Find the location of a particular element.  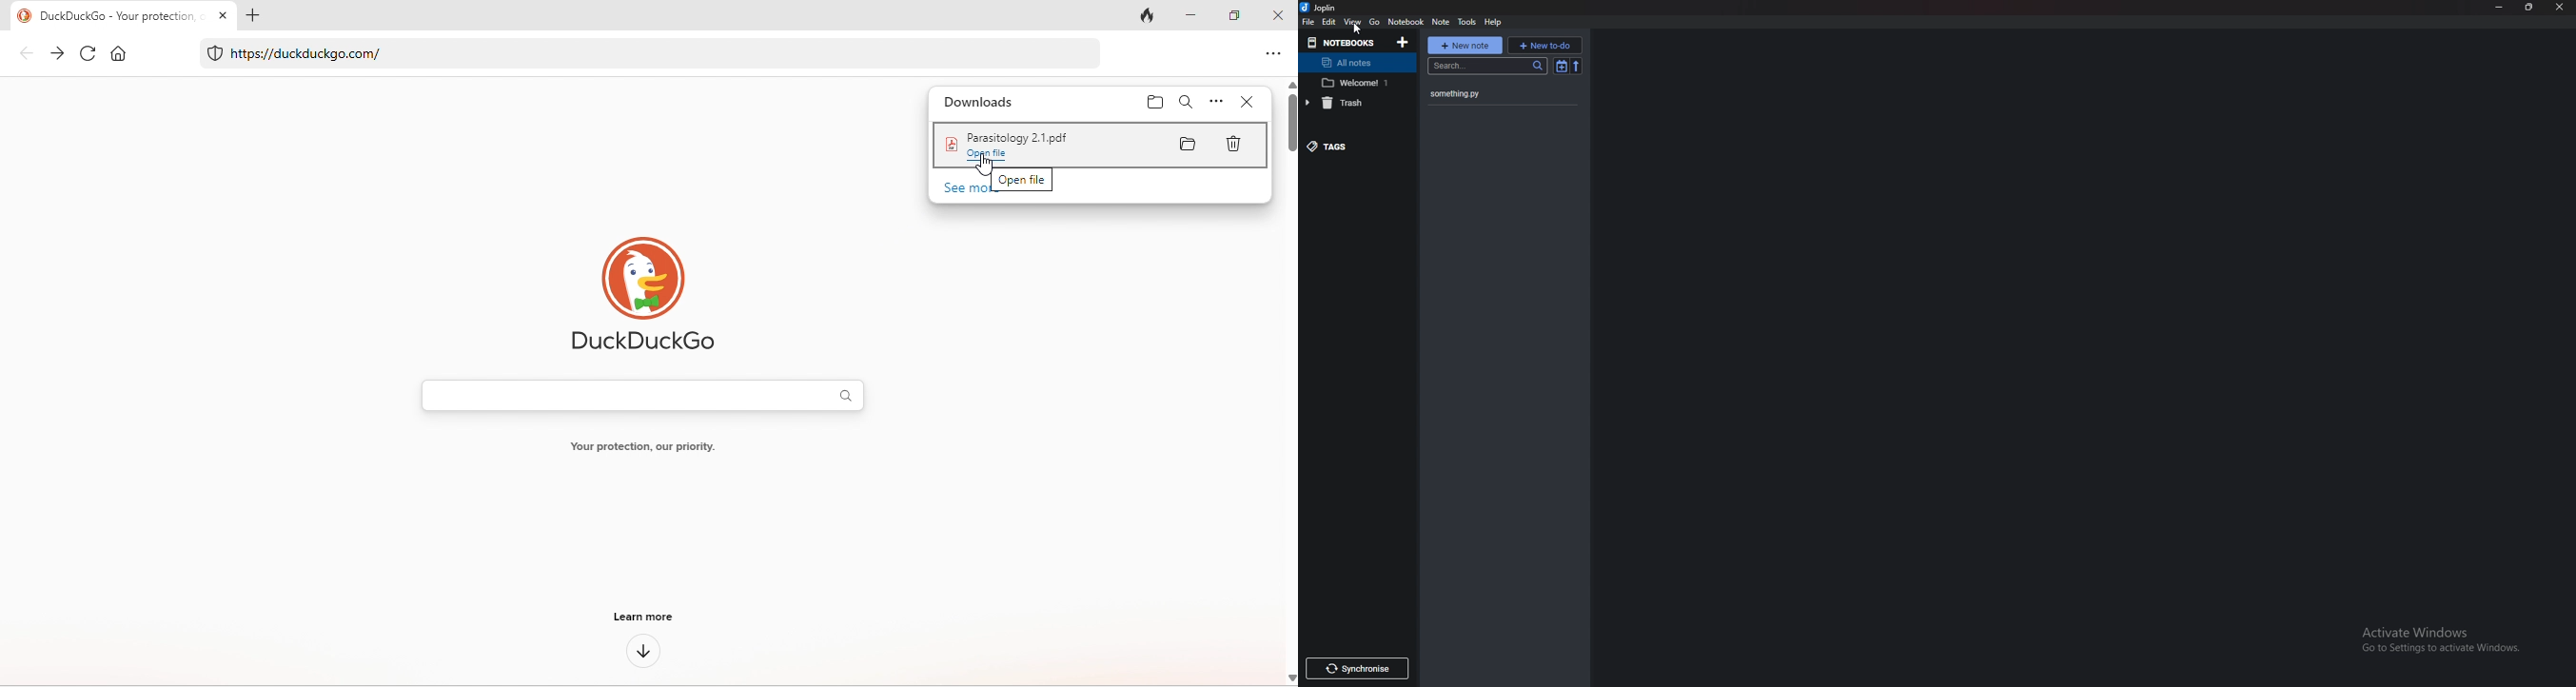

cursor movement is located at coordinates (983, 168).